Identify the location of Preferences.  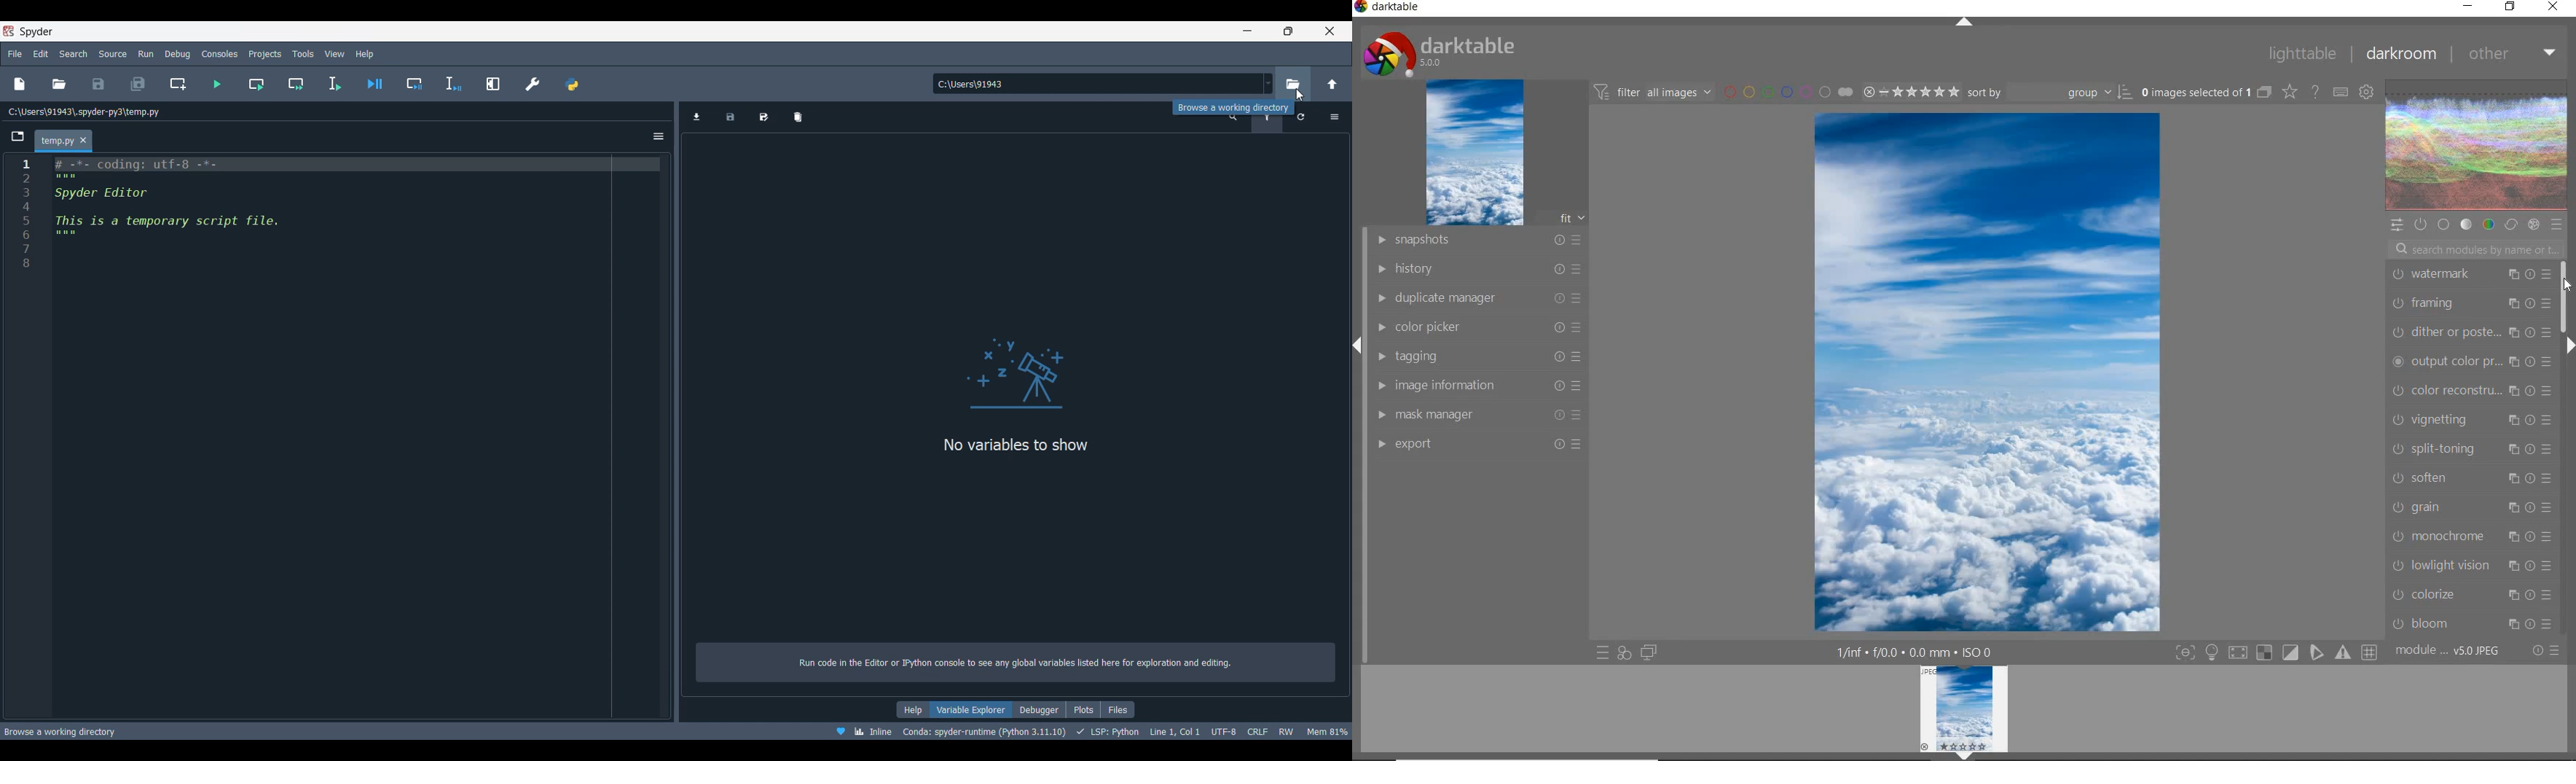
(532, 84).